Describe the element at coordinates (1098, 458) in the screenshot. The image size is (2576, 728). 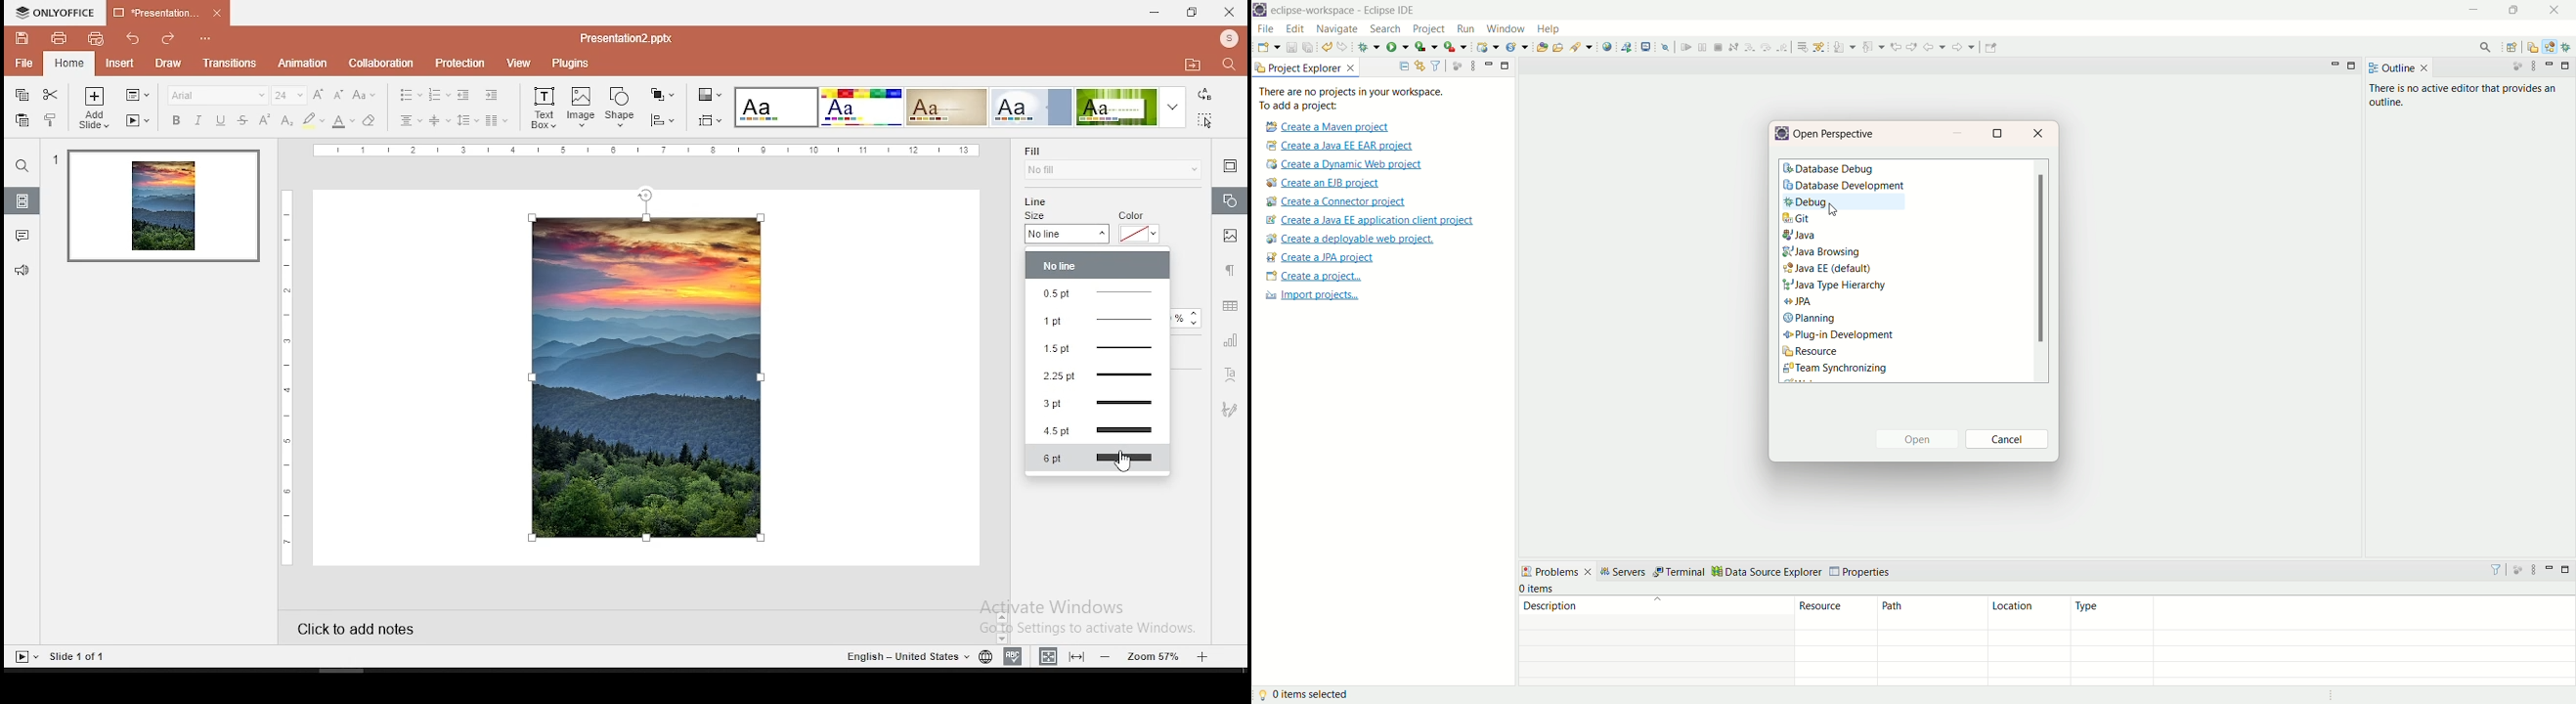
I see `6pt` at that location.